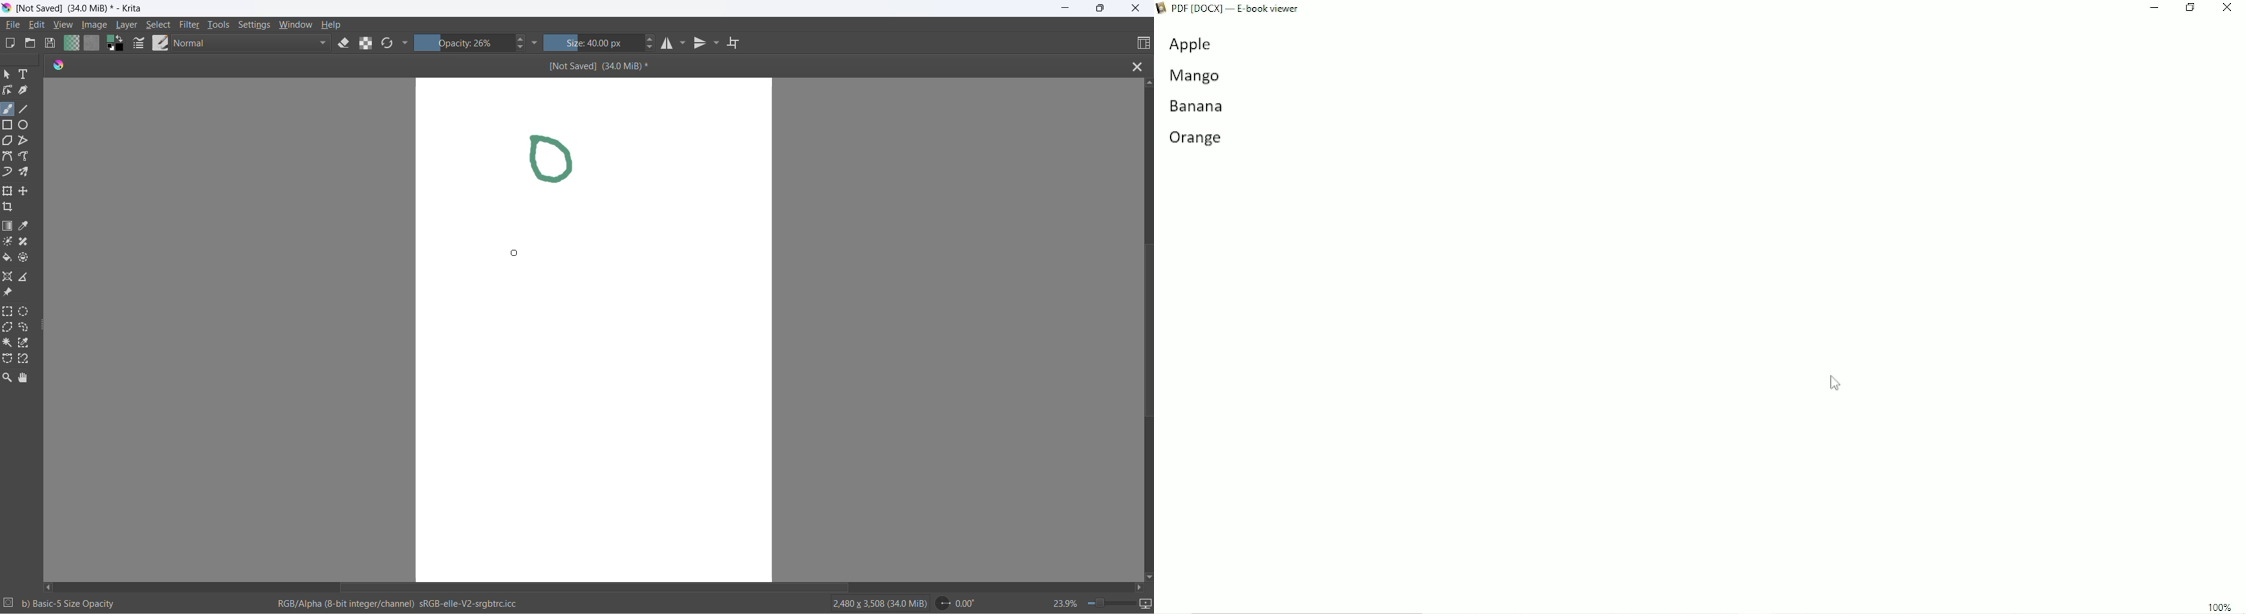  Describe the element at coordinates (28, 343) in the screenshot. I see `similar color selection tool` at that location.